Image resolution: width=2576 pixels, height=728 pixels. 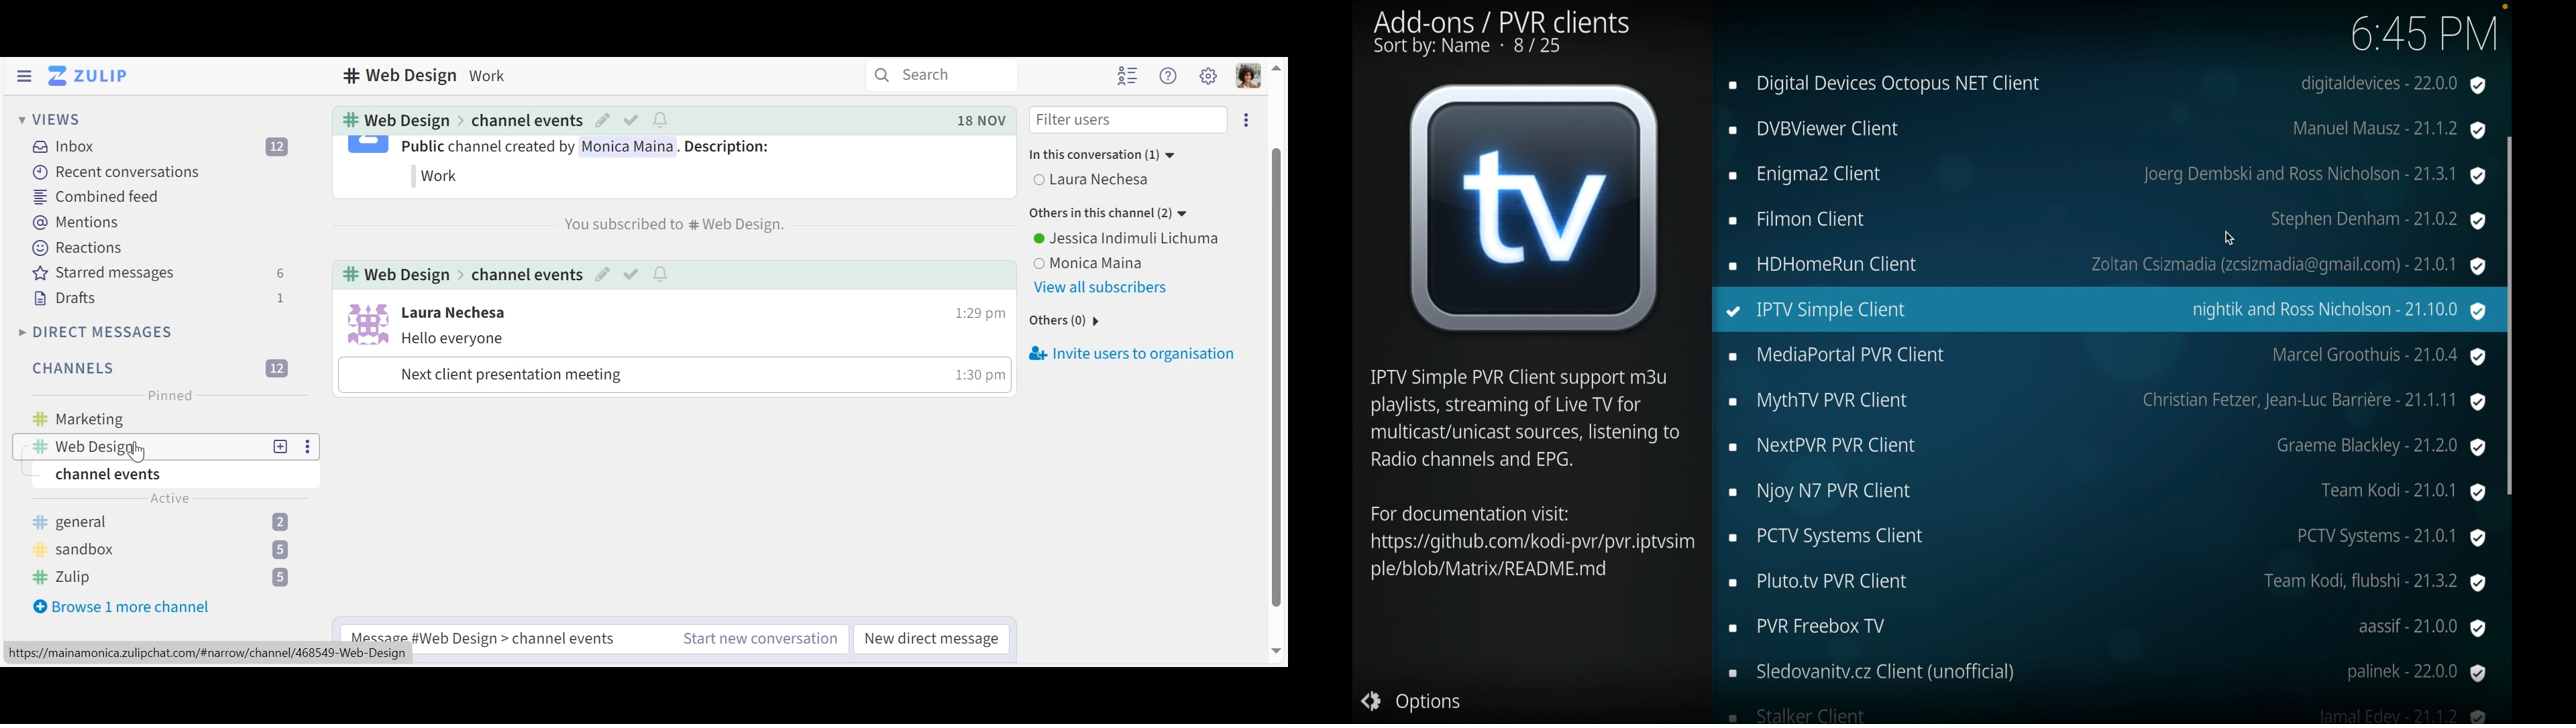 I want to click on tv icon, so click(x=1535, y=207).